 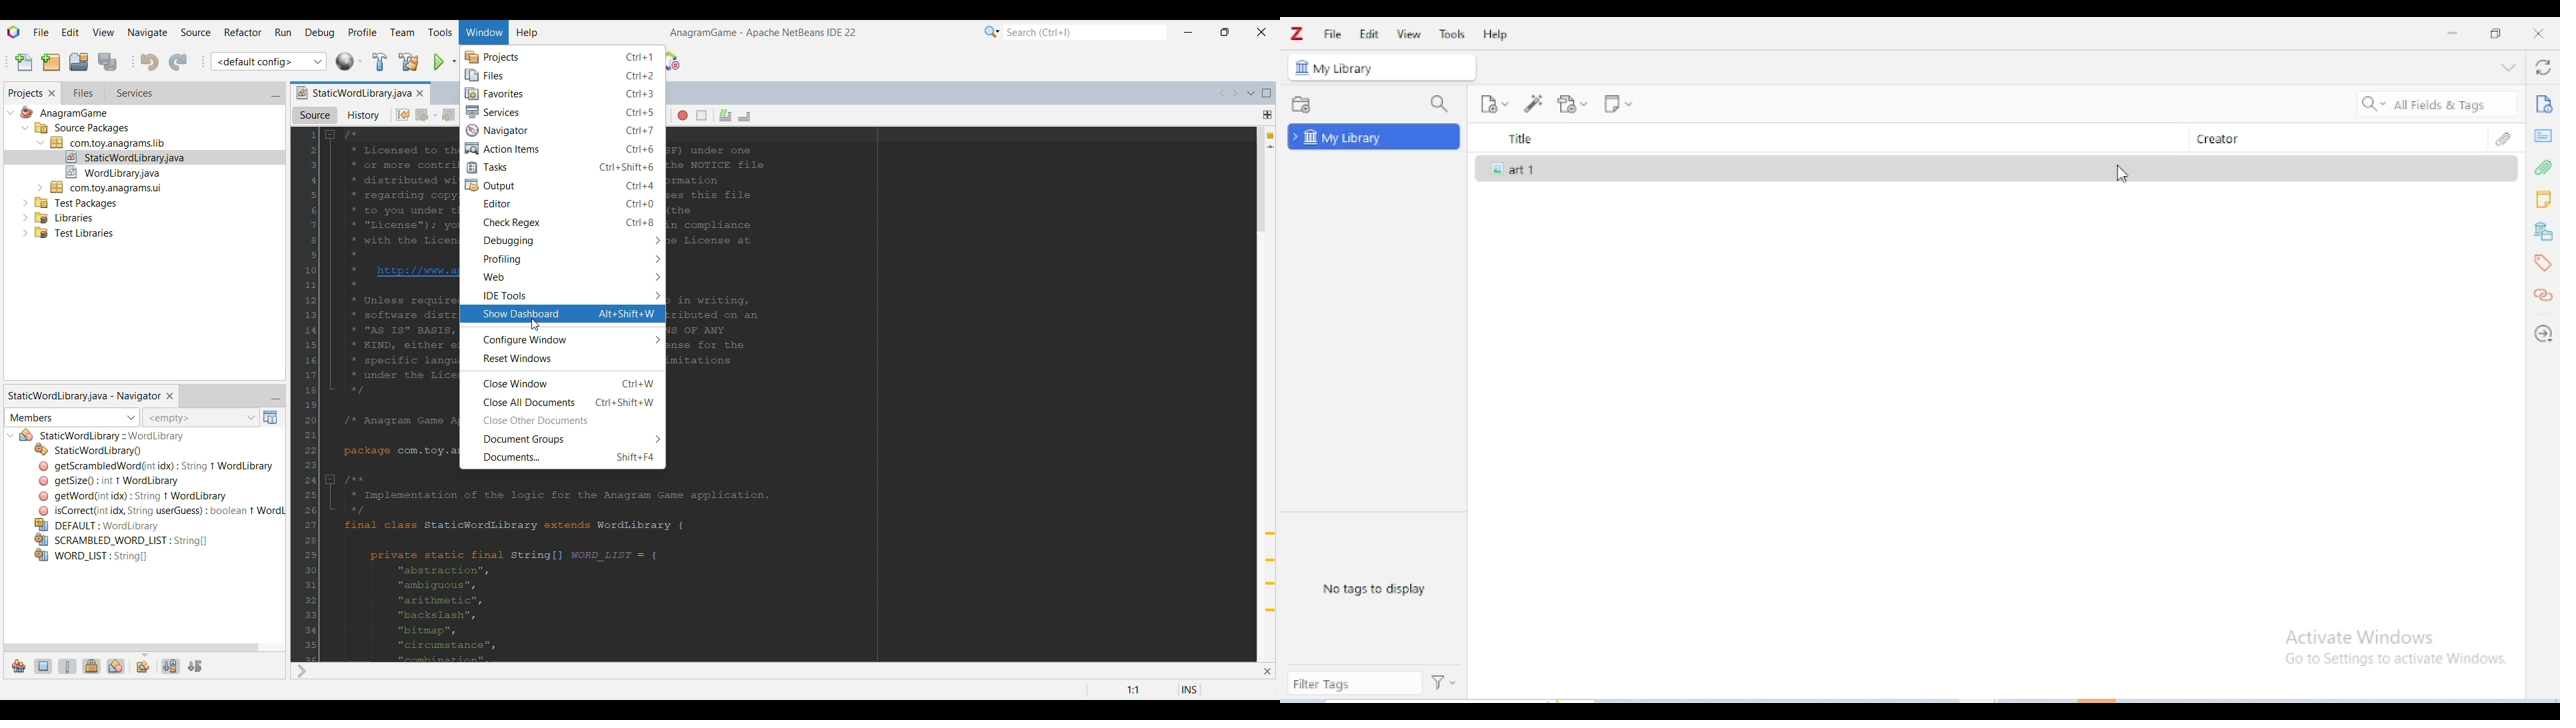 What do you see at coordinates (2542, 295) in the screenshot?
I see `related` at bounding box center [2542, 295].